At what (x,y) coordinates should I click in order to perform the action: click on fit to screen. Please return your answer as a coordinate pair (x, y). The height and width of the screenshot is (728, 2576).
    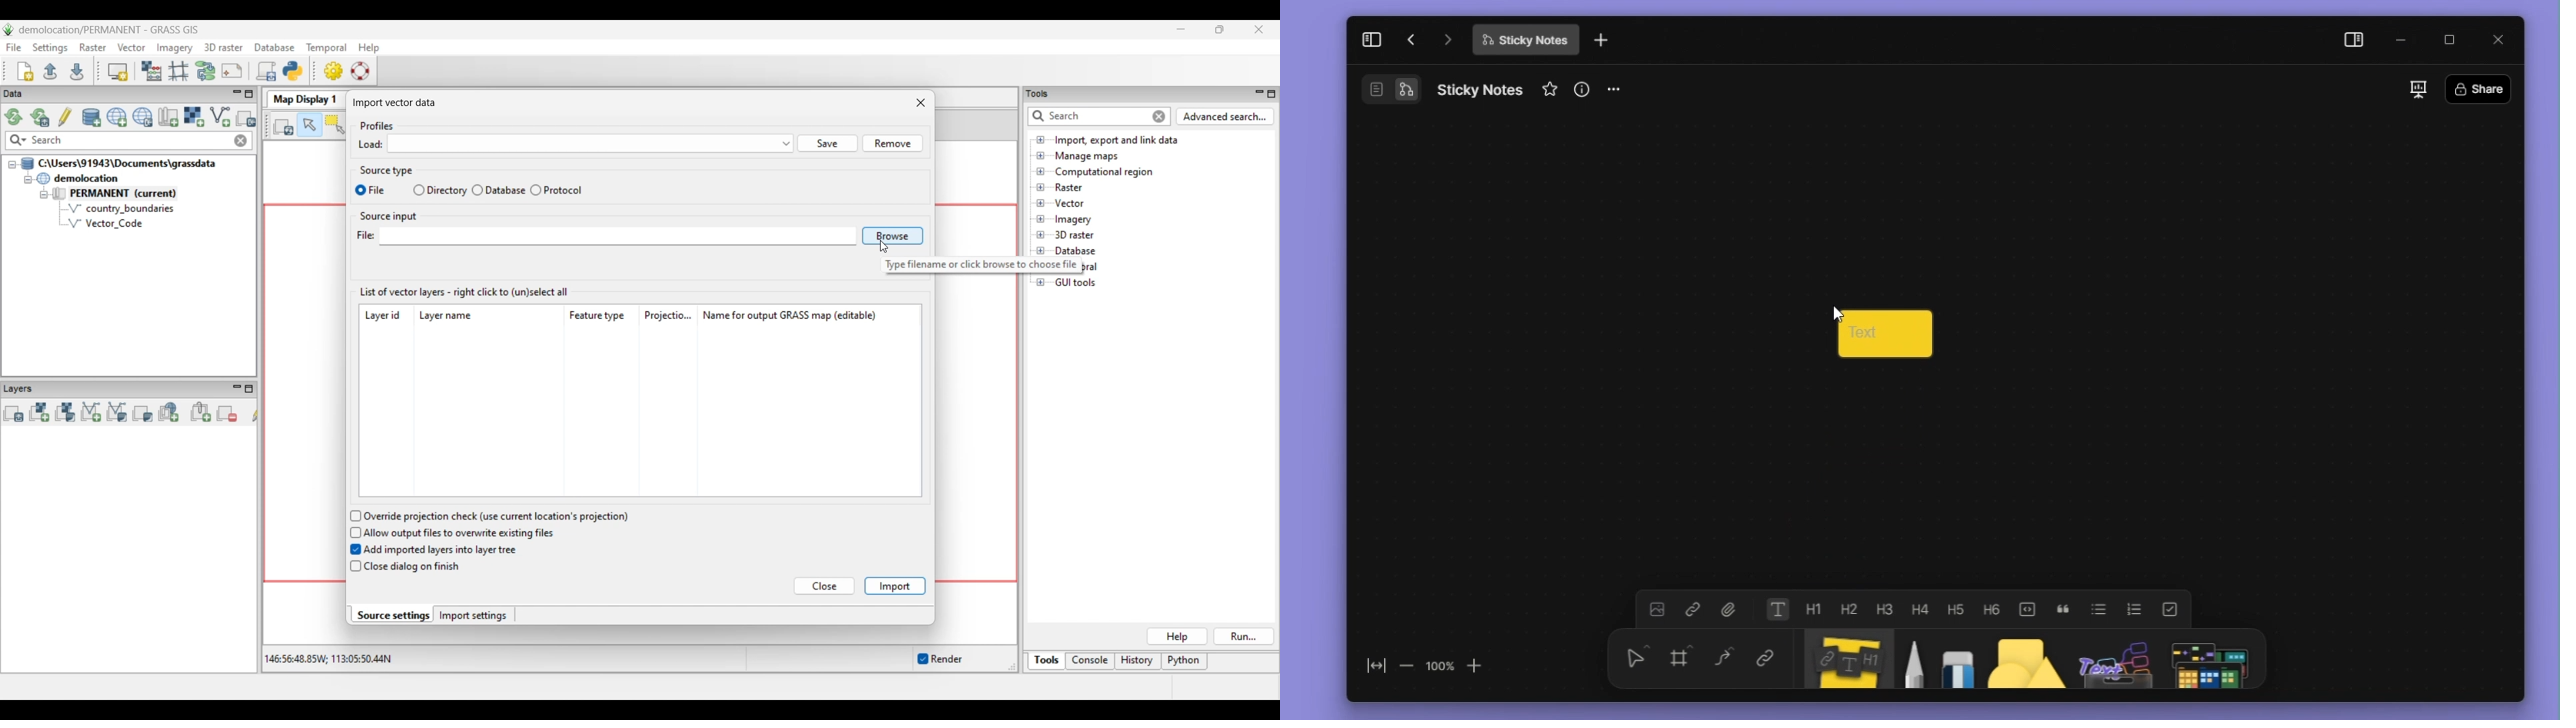
    Looking at the image, I should click on (1369, 661).